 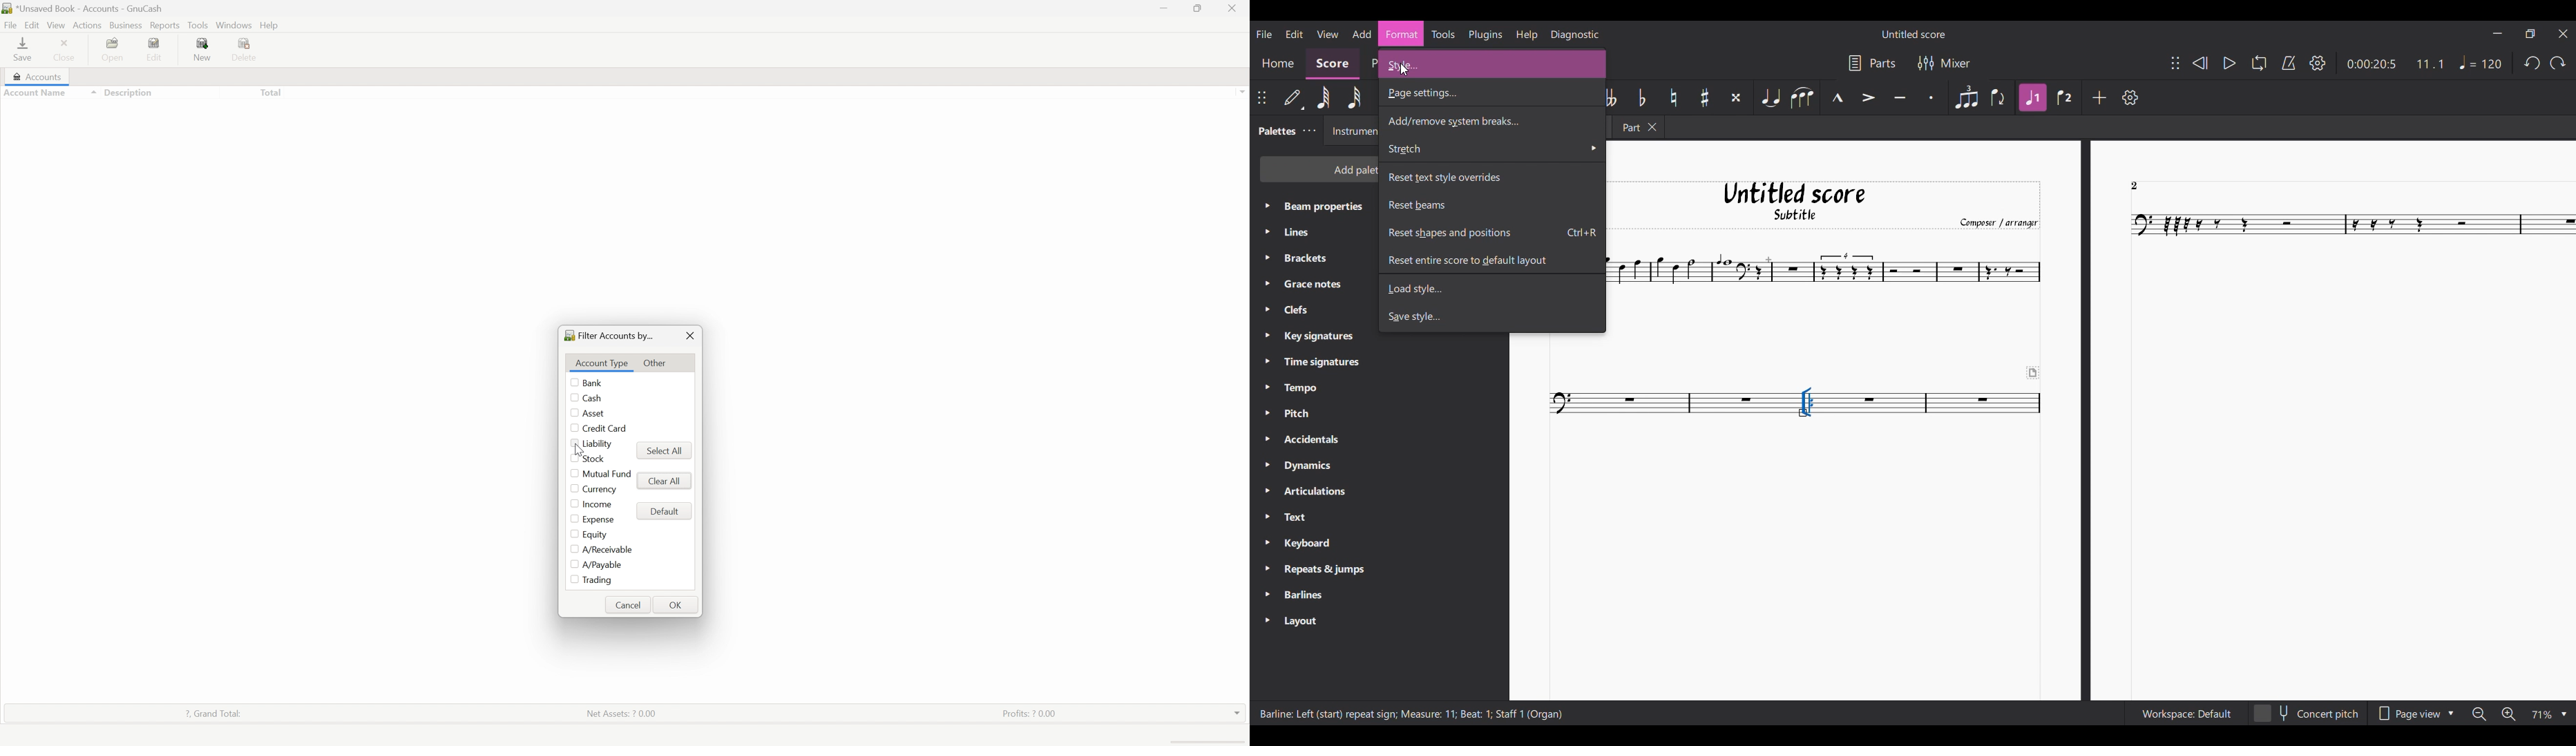 I want to click on Checkbox, so click(x=574, y=414).